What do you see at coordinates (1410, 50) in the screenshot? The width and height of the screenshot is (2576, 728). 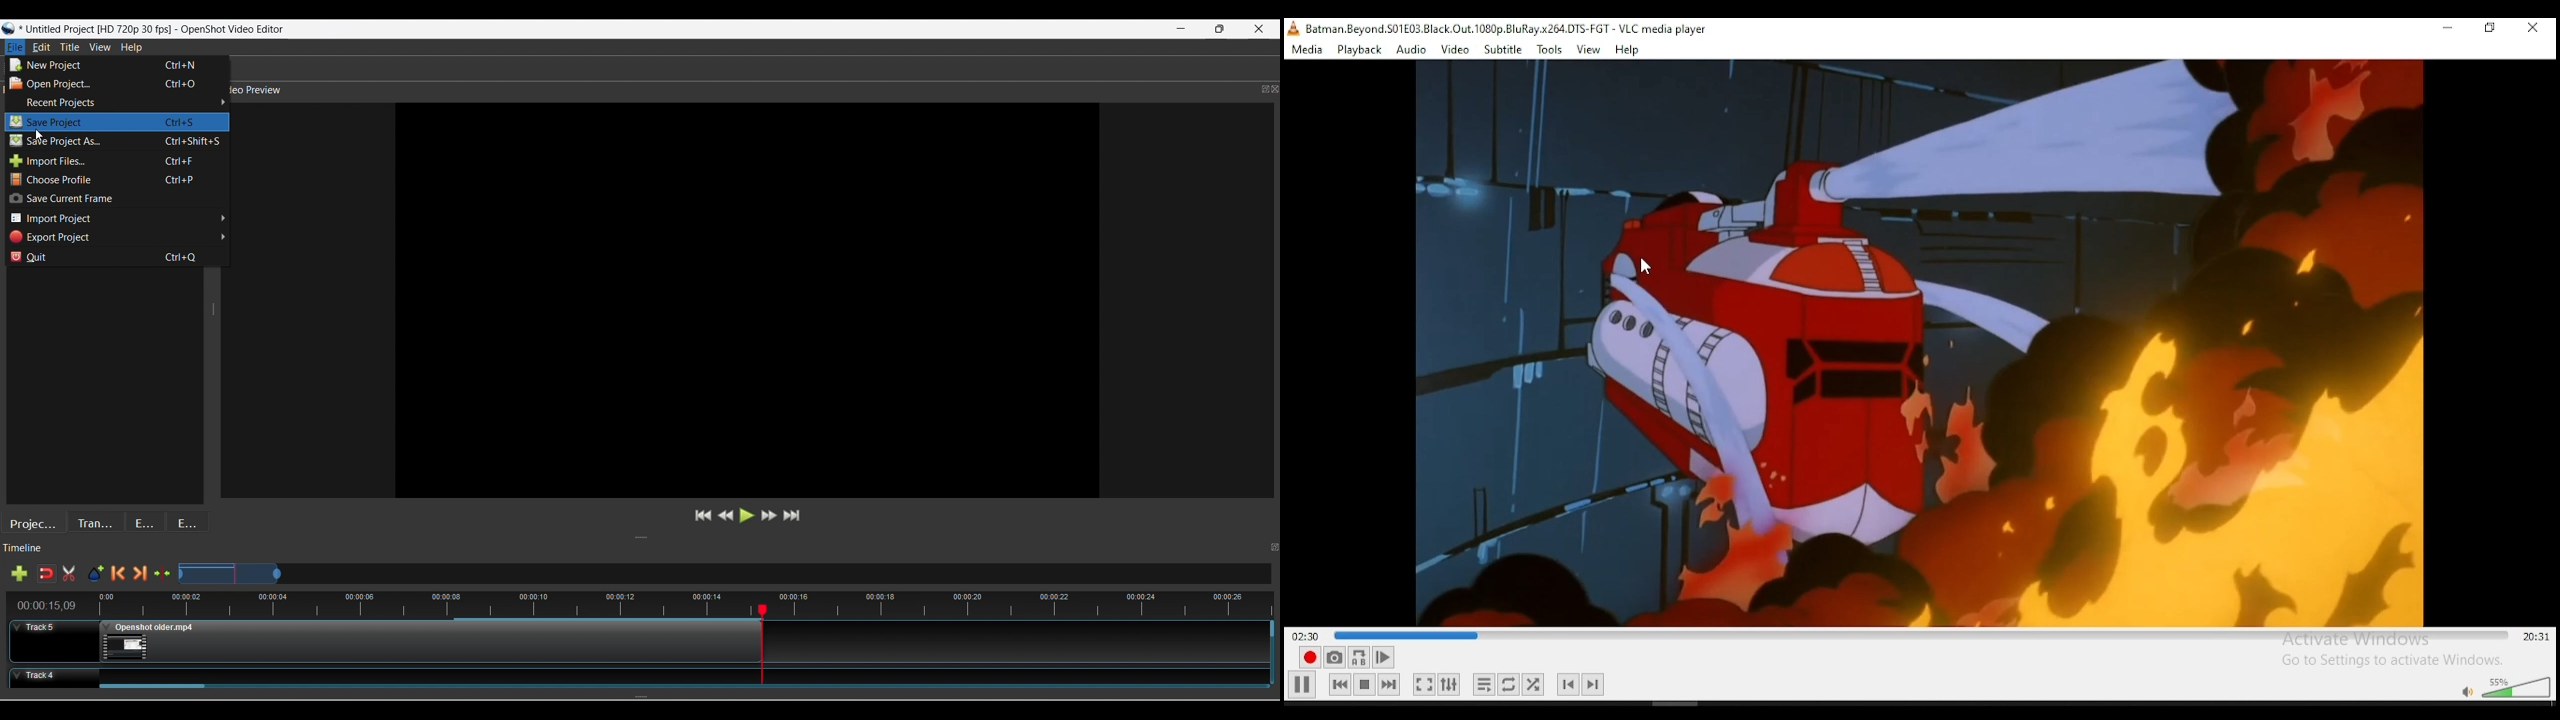 I see `audio` at bounding box center [1410, 50].